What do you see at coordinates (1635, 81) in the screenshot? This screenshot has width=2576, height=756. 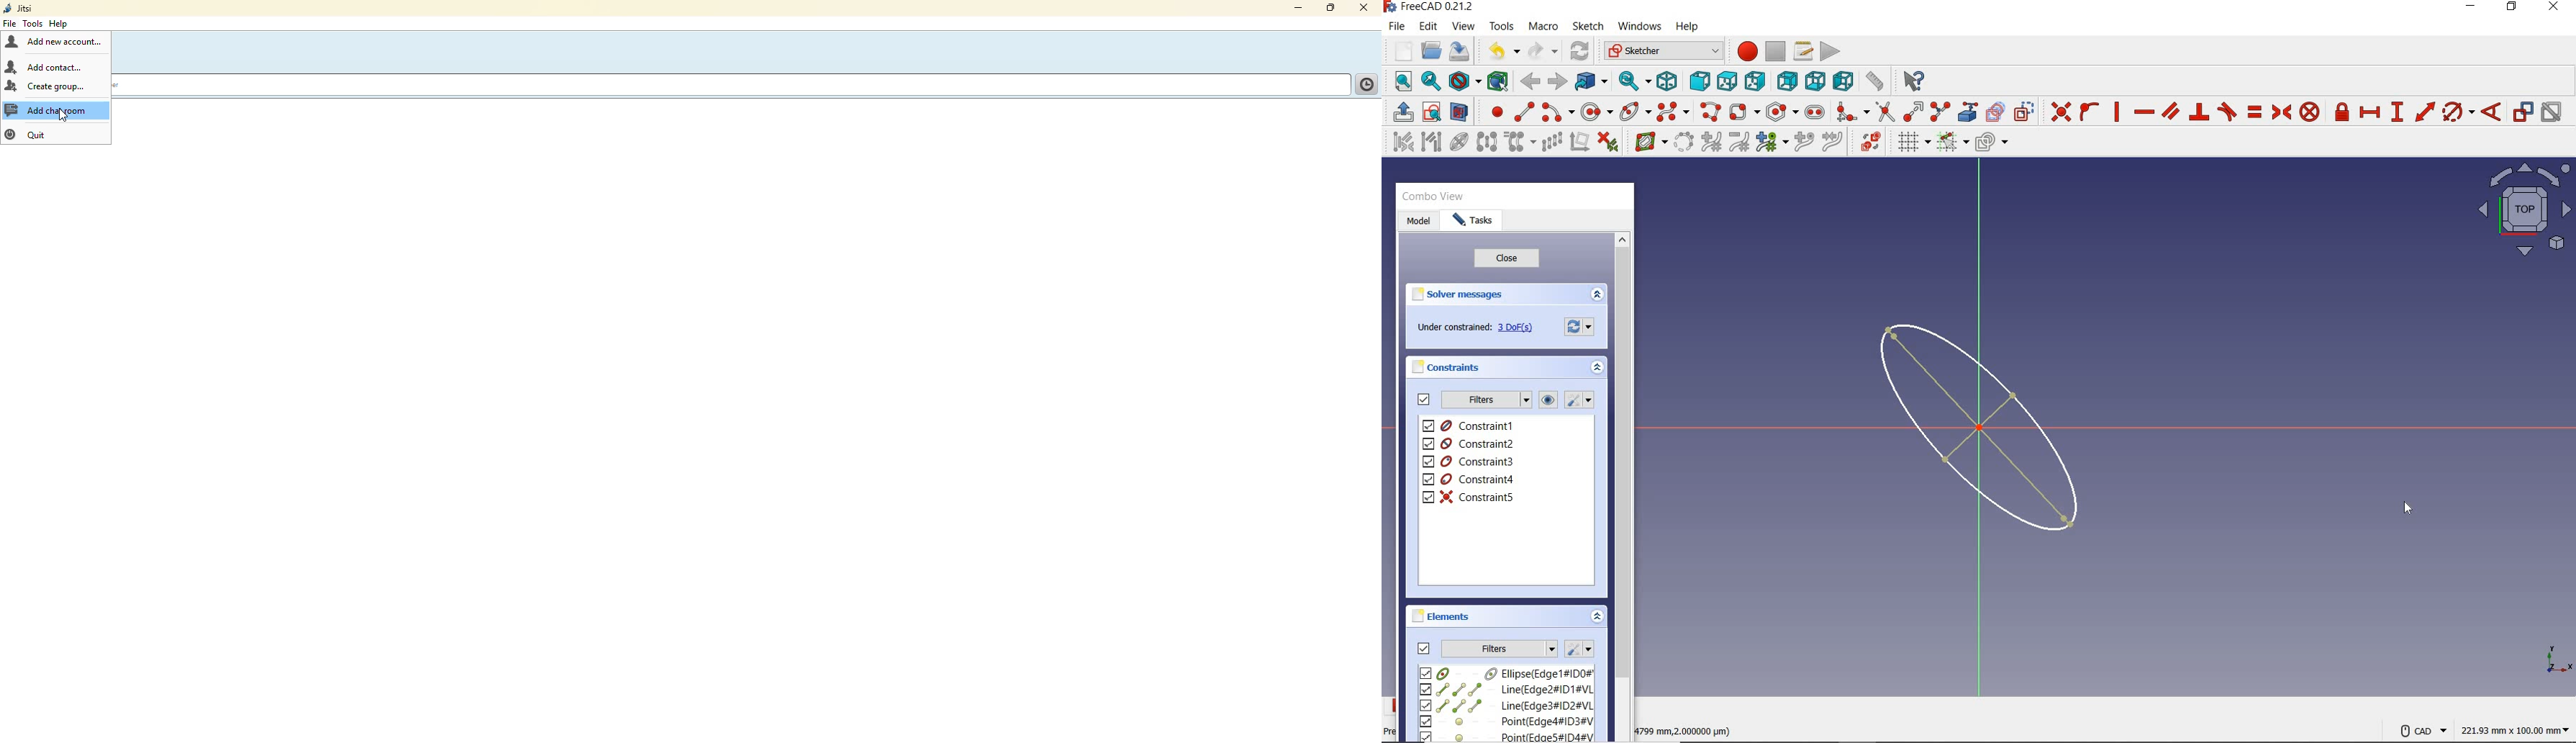 I see `sync view` at bounding box center [1635, 81].